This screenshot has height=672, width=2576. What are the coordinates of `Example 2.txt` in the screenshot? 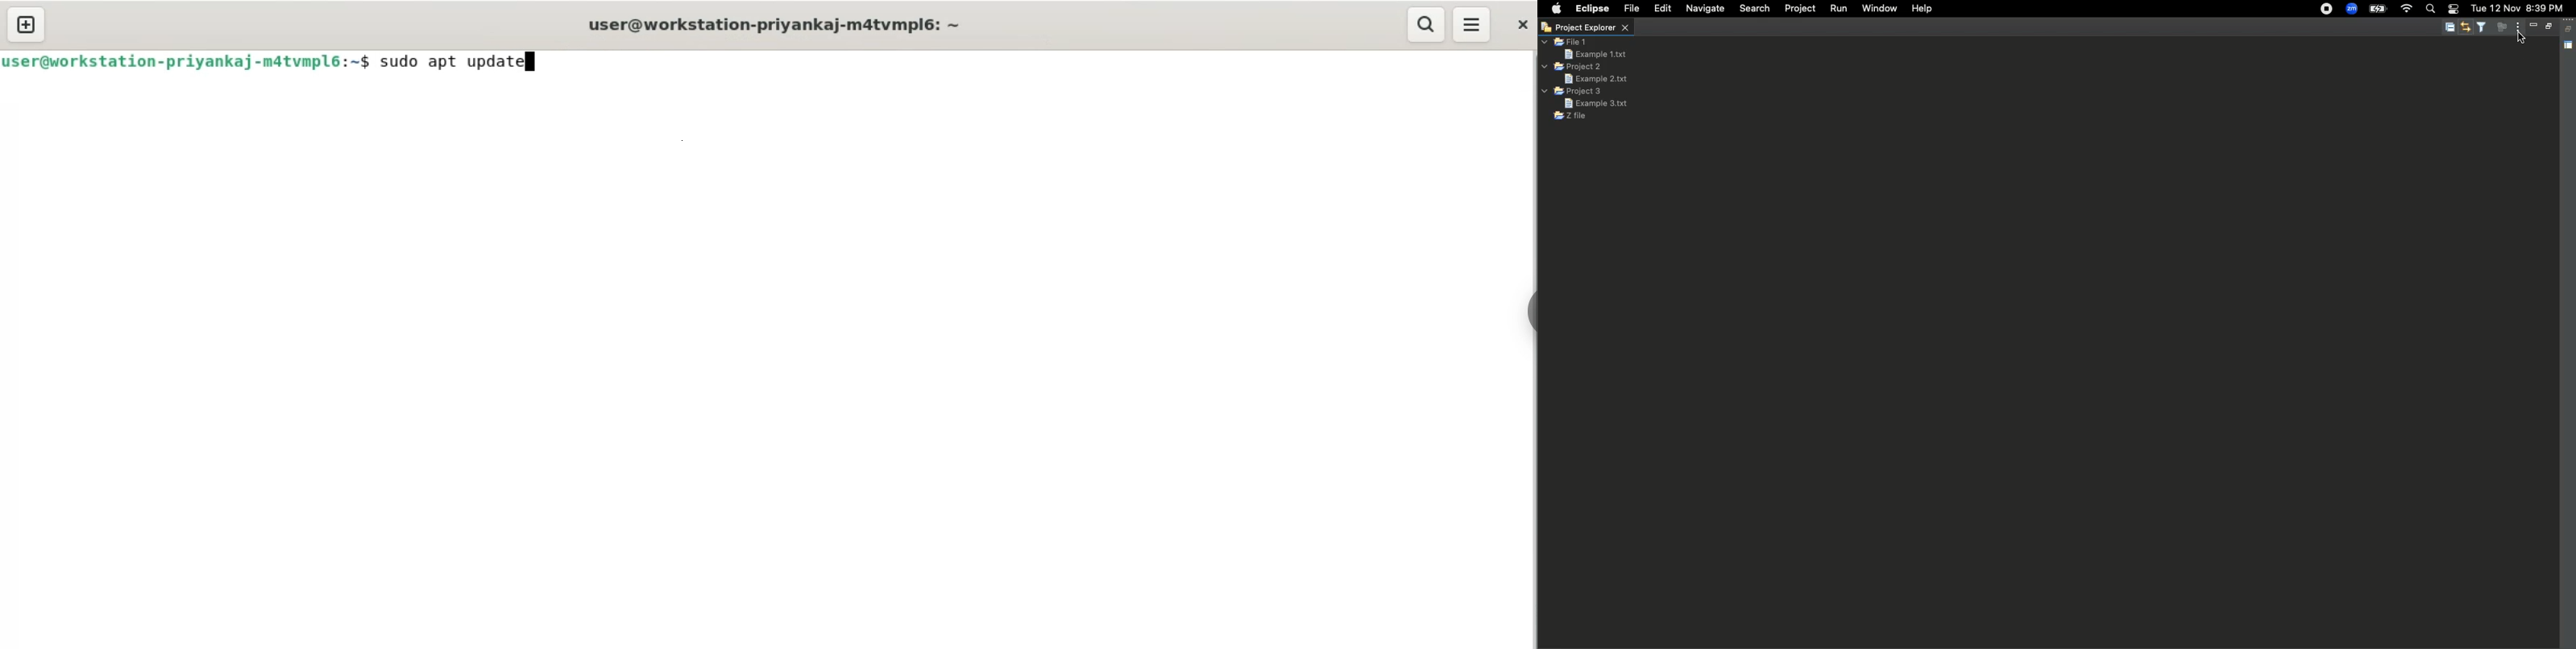 It's located at (1595, 79).